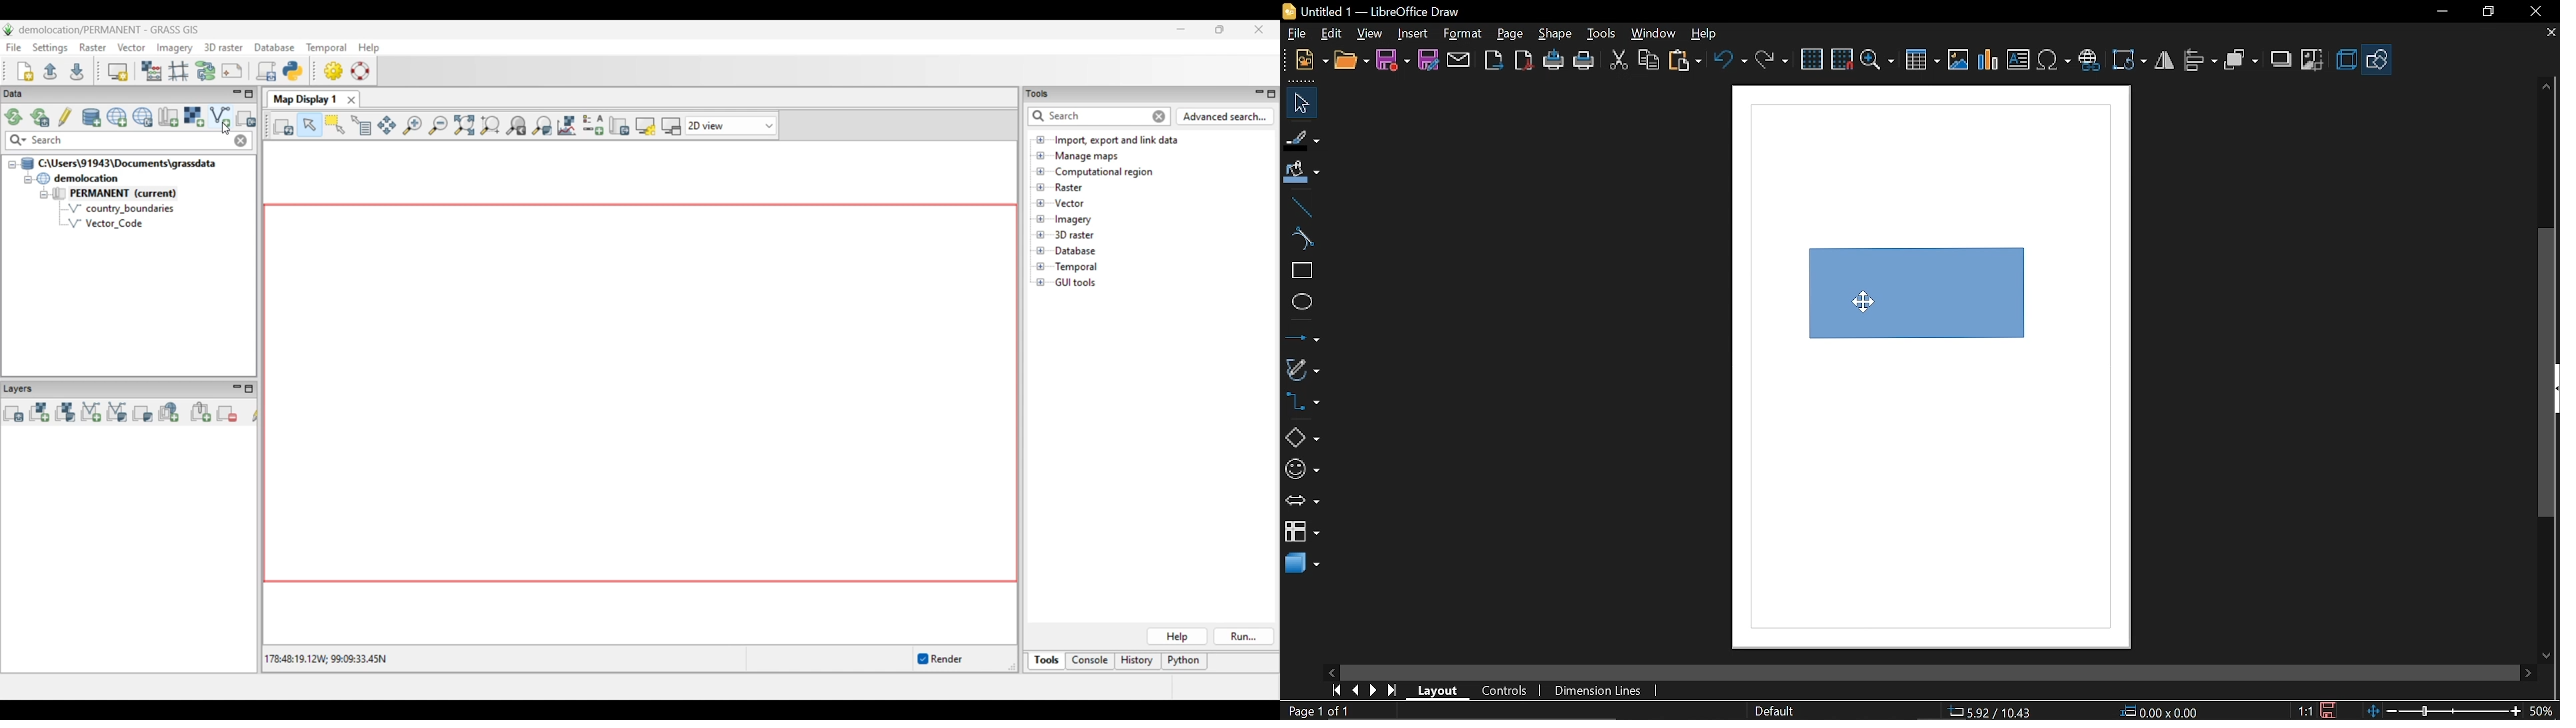 This screenshot has height=728, width=2576. I want to click on arrows, so click(1302, 503).